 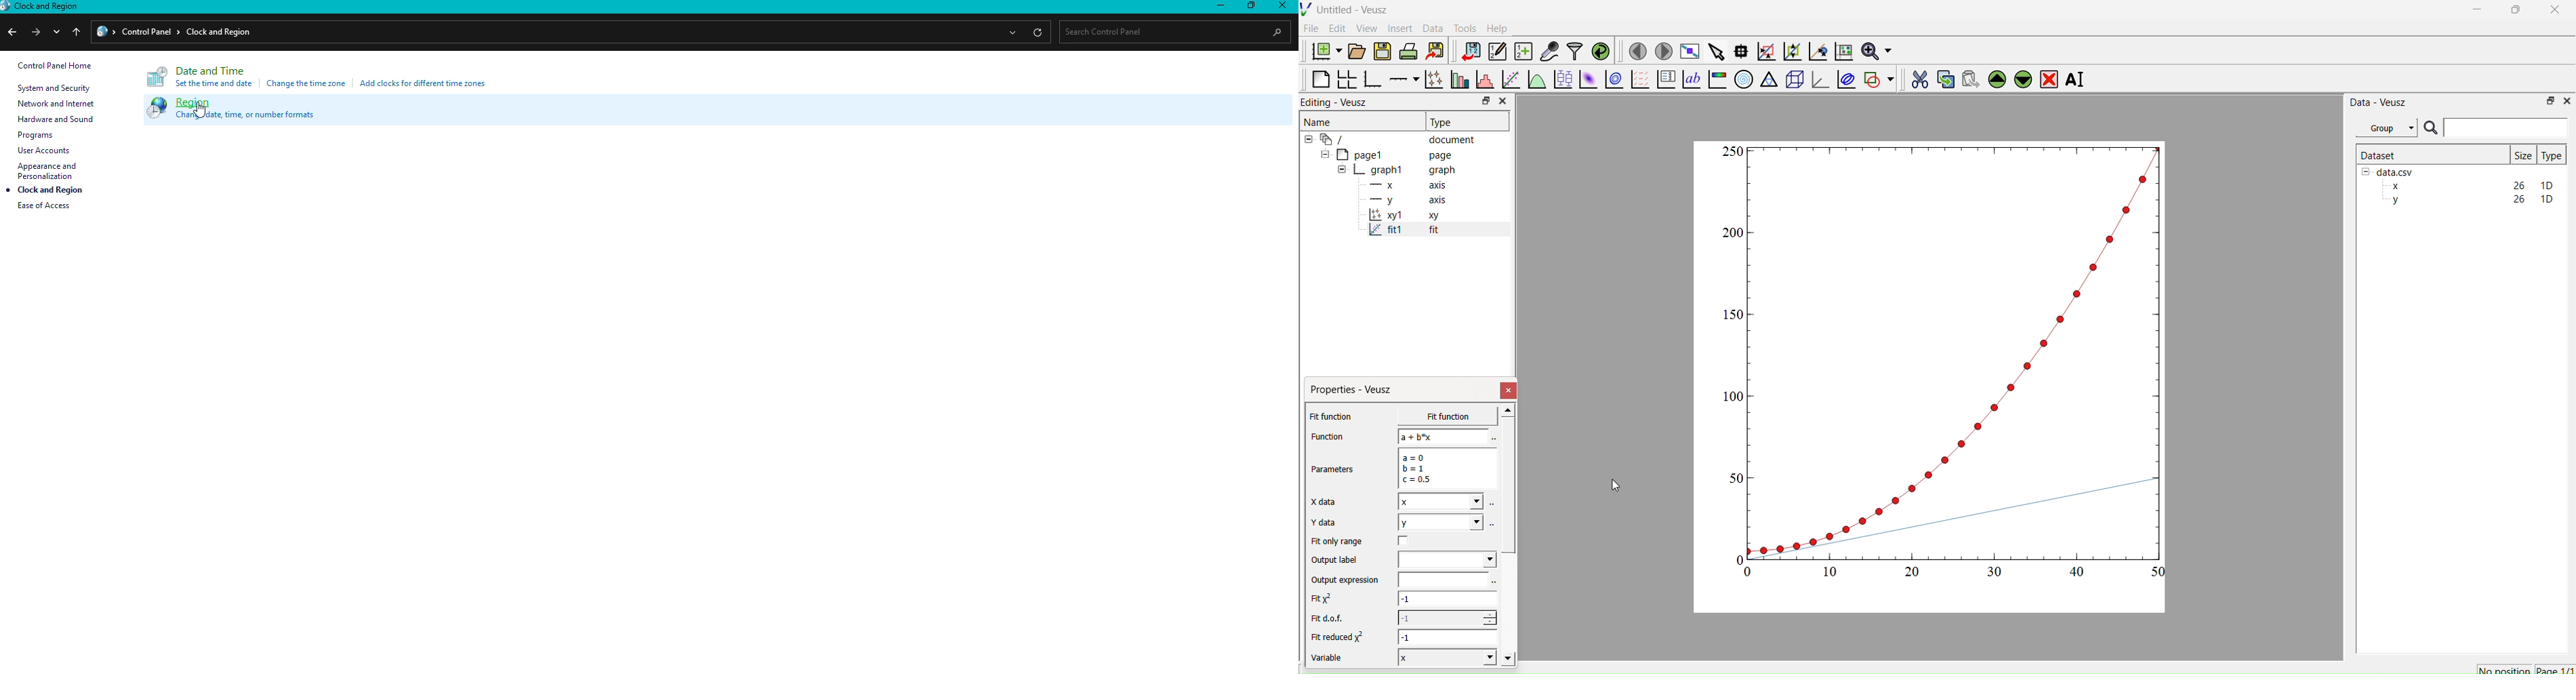 I want to click on Edit or enter new dataset, so click(x=1496, y=51).